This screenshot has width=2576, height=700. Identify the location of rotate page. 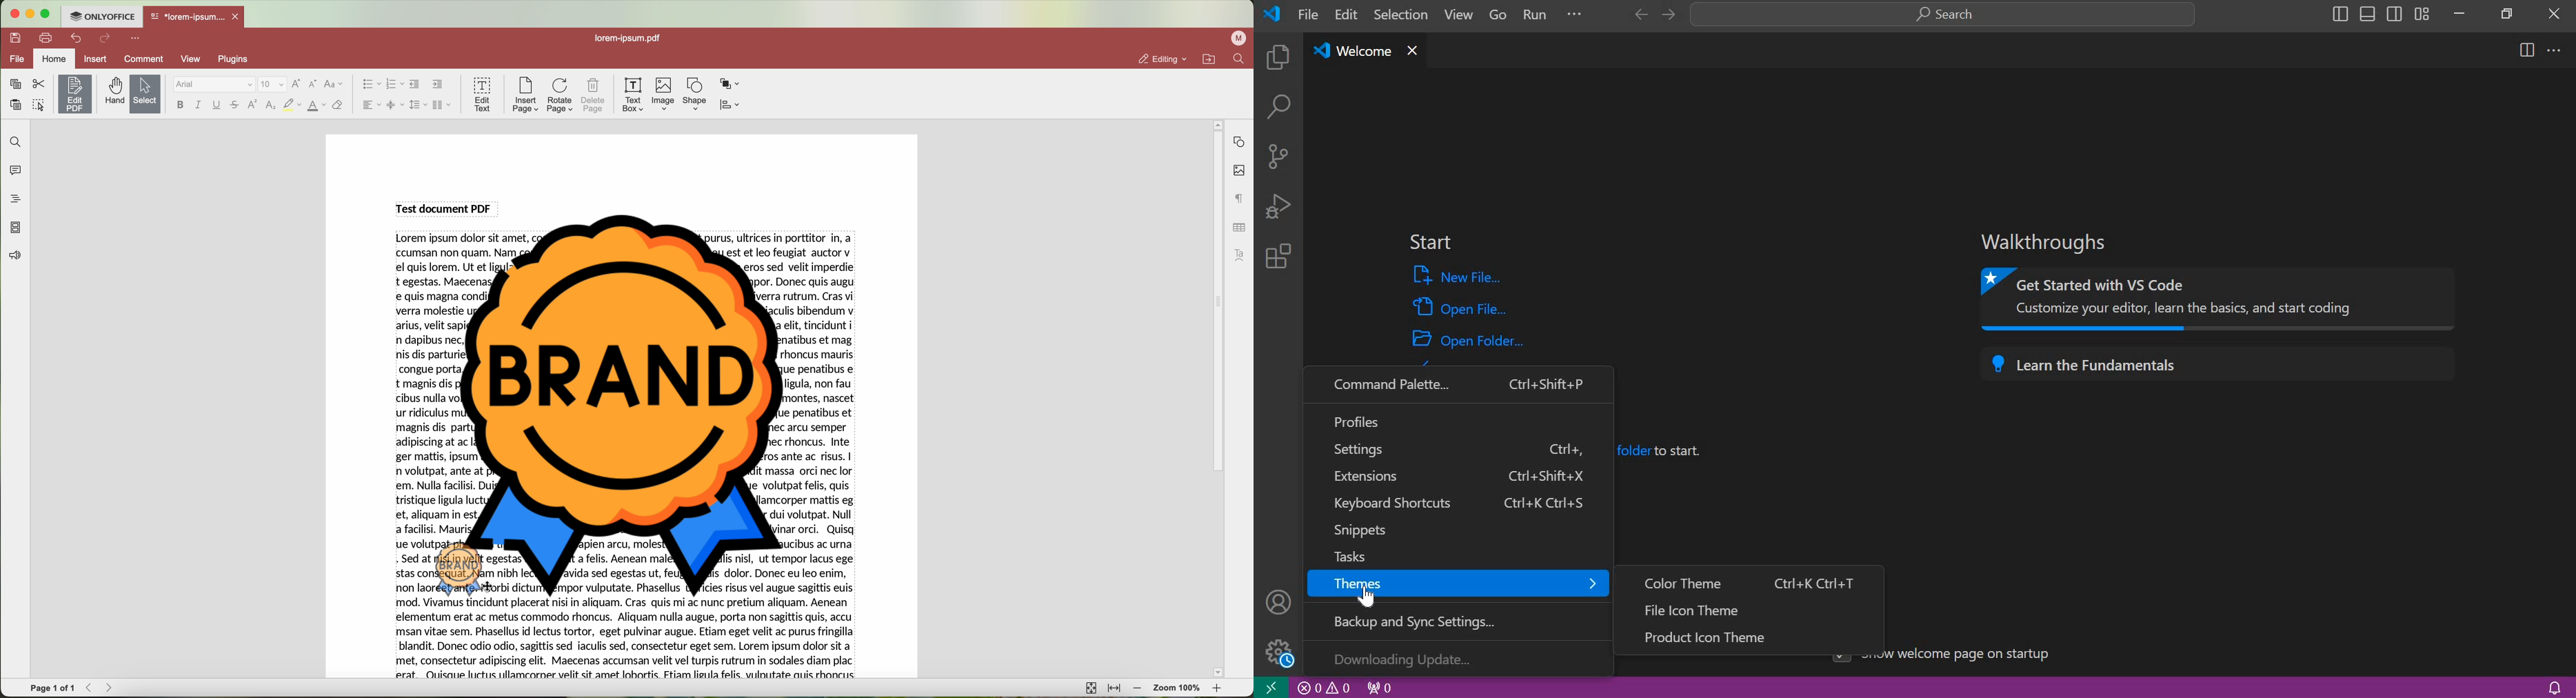
(560, 96).